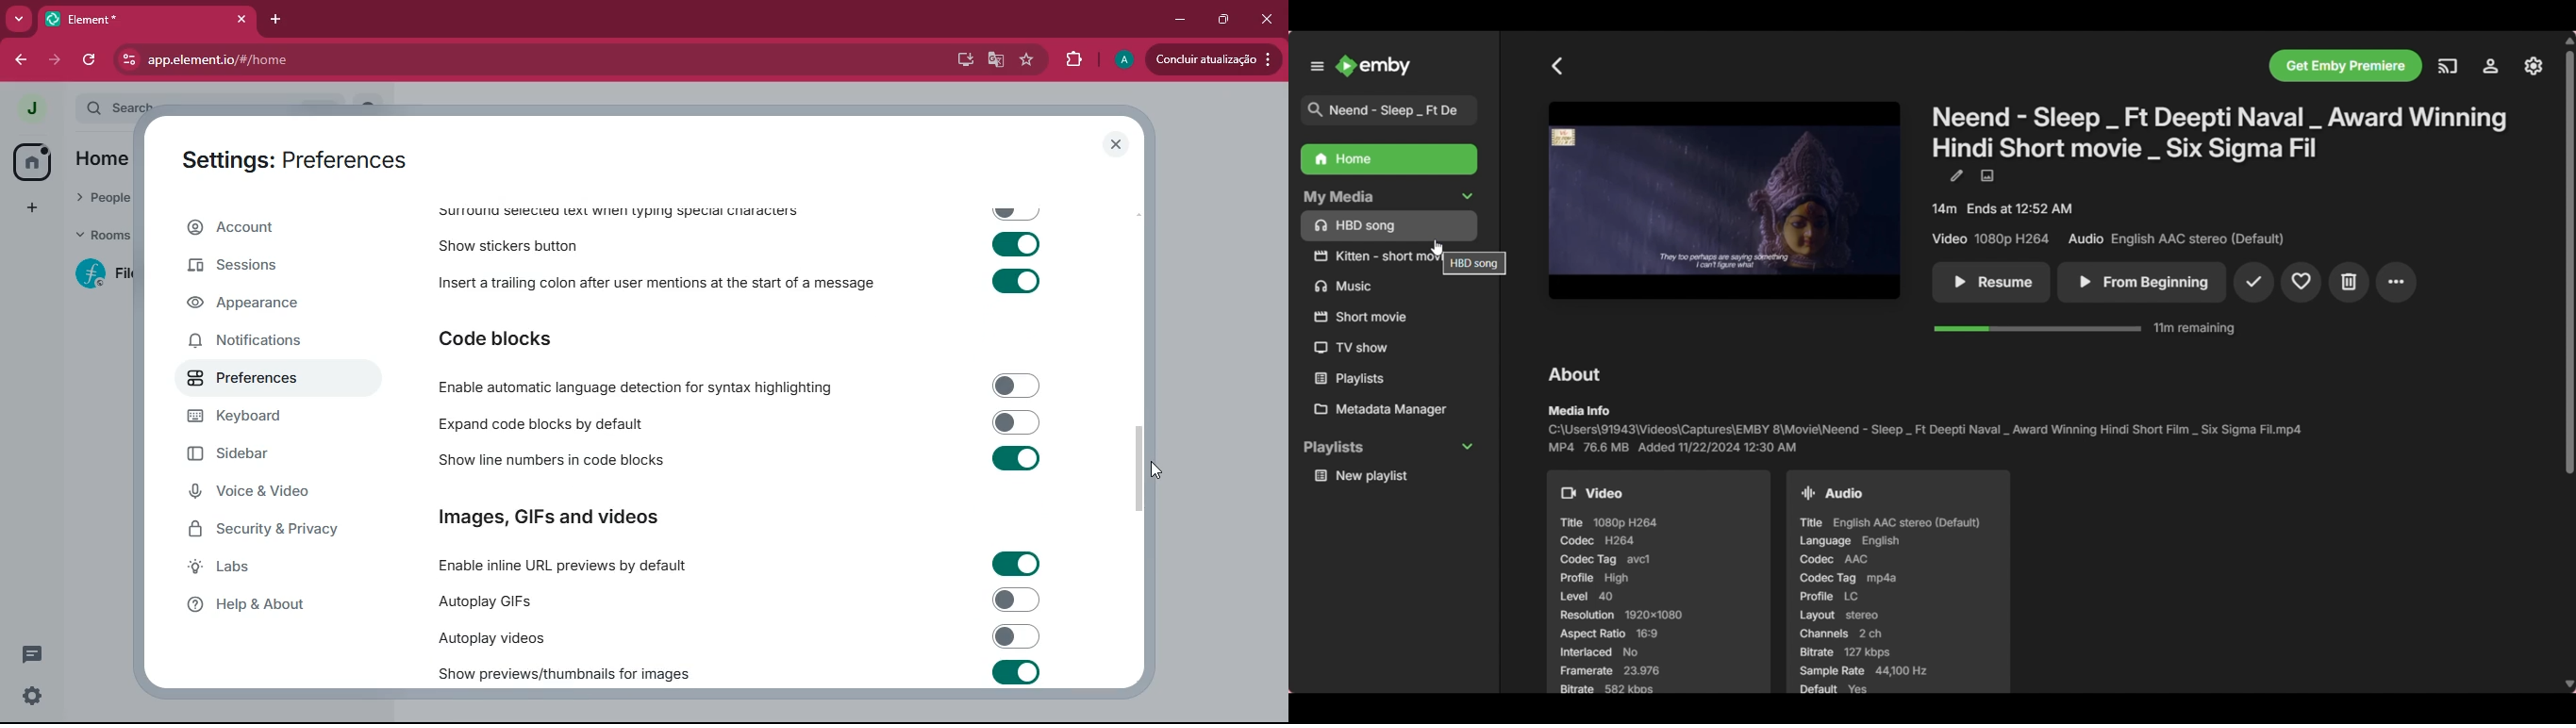  I want to click on notifications, so click(259, 344).